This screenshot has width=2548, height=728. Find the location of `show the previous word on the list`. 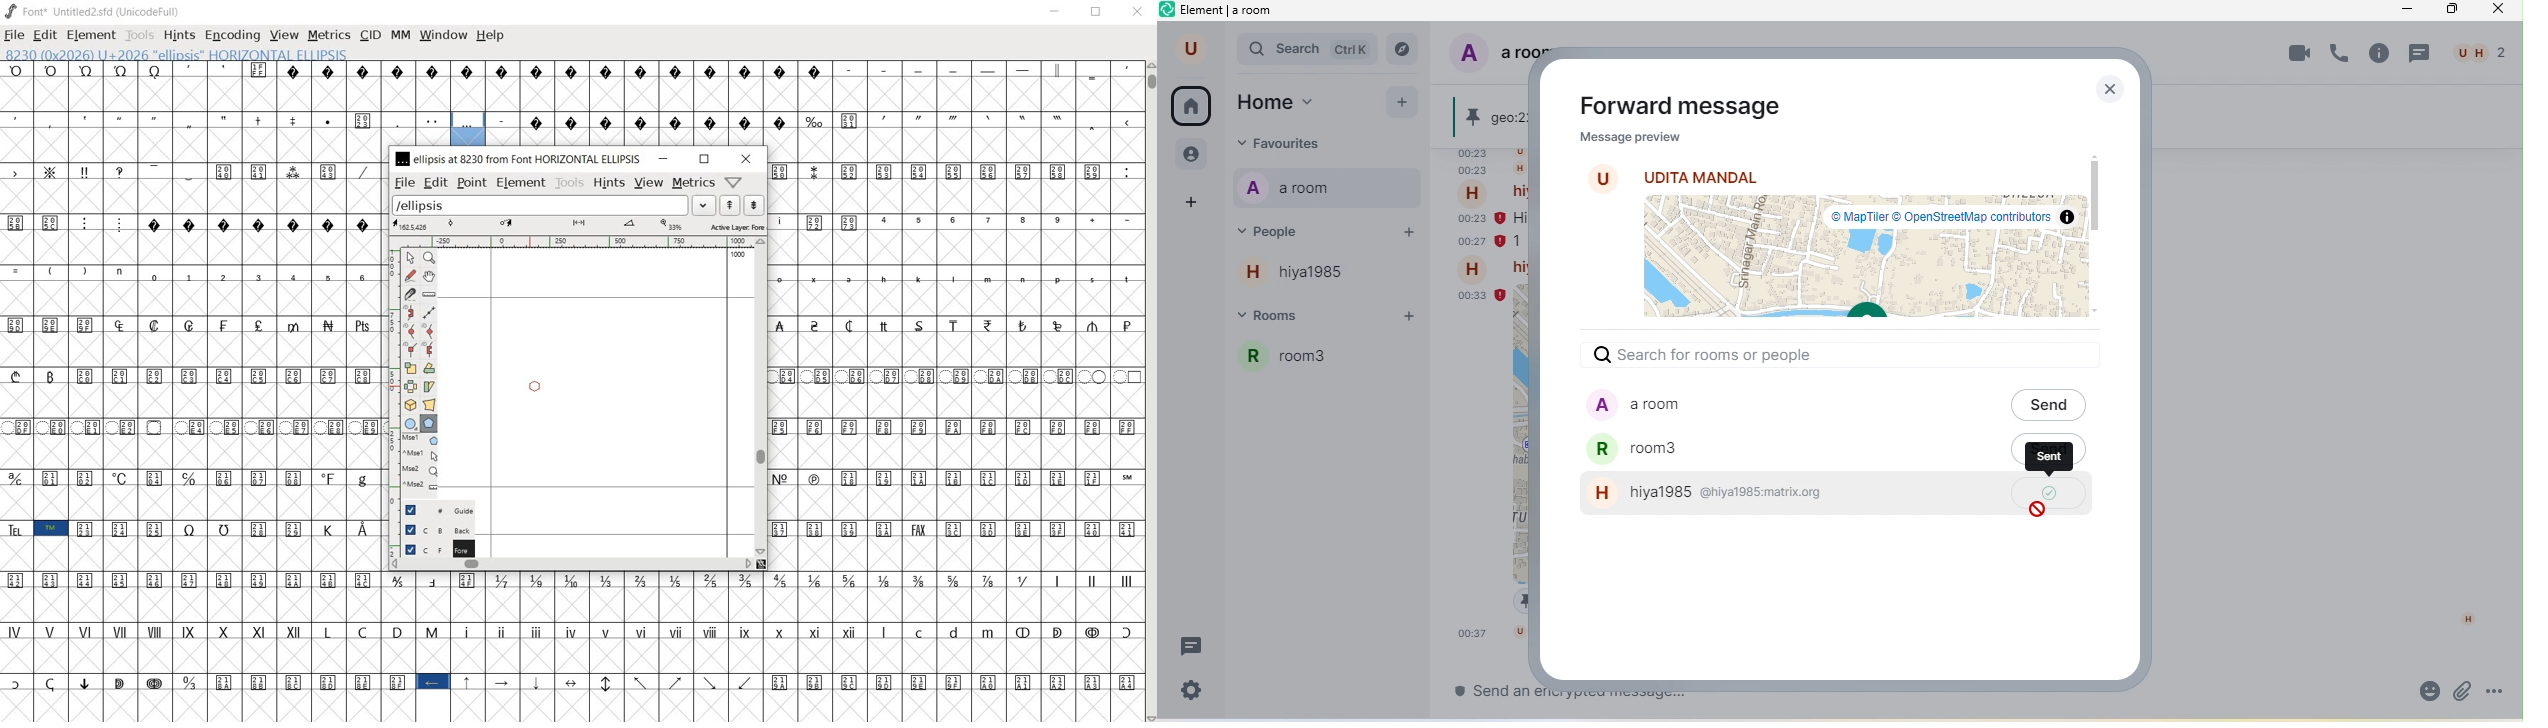

show the previous word on the list is located at coordinates (754, 204).